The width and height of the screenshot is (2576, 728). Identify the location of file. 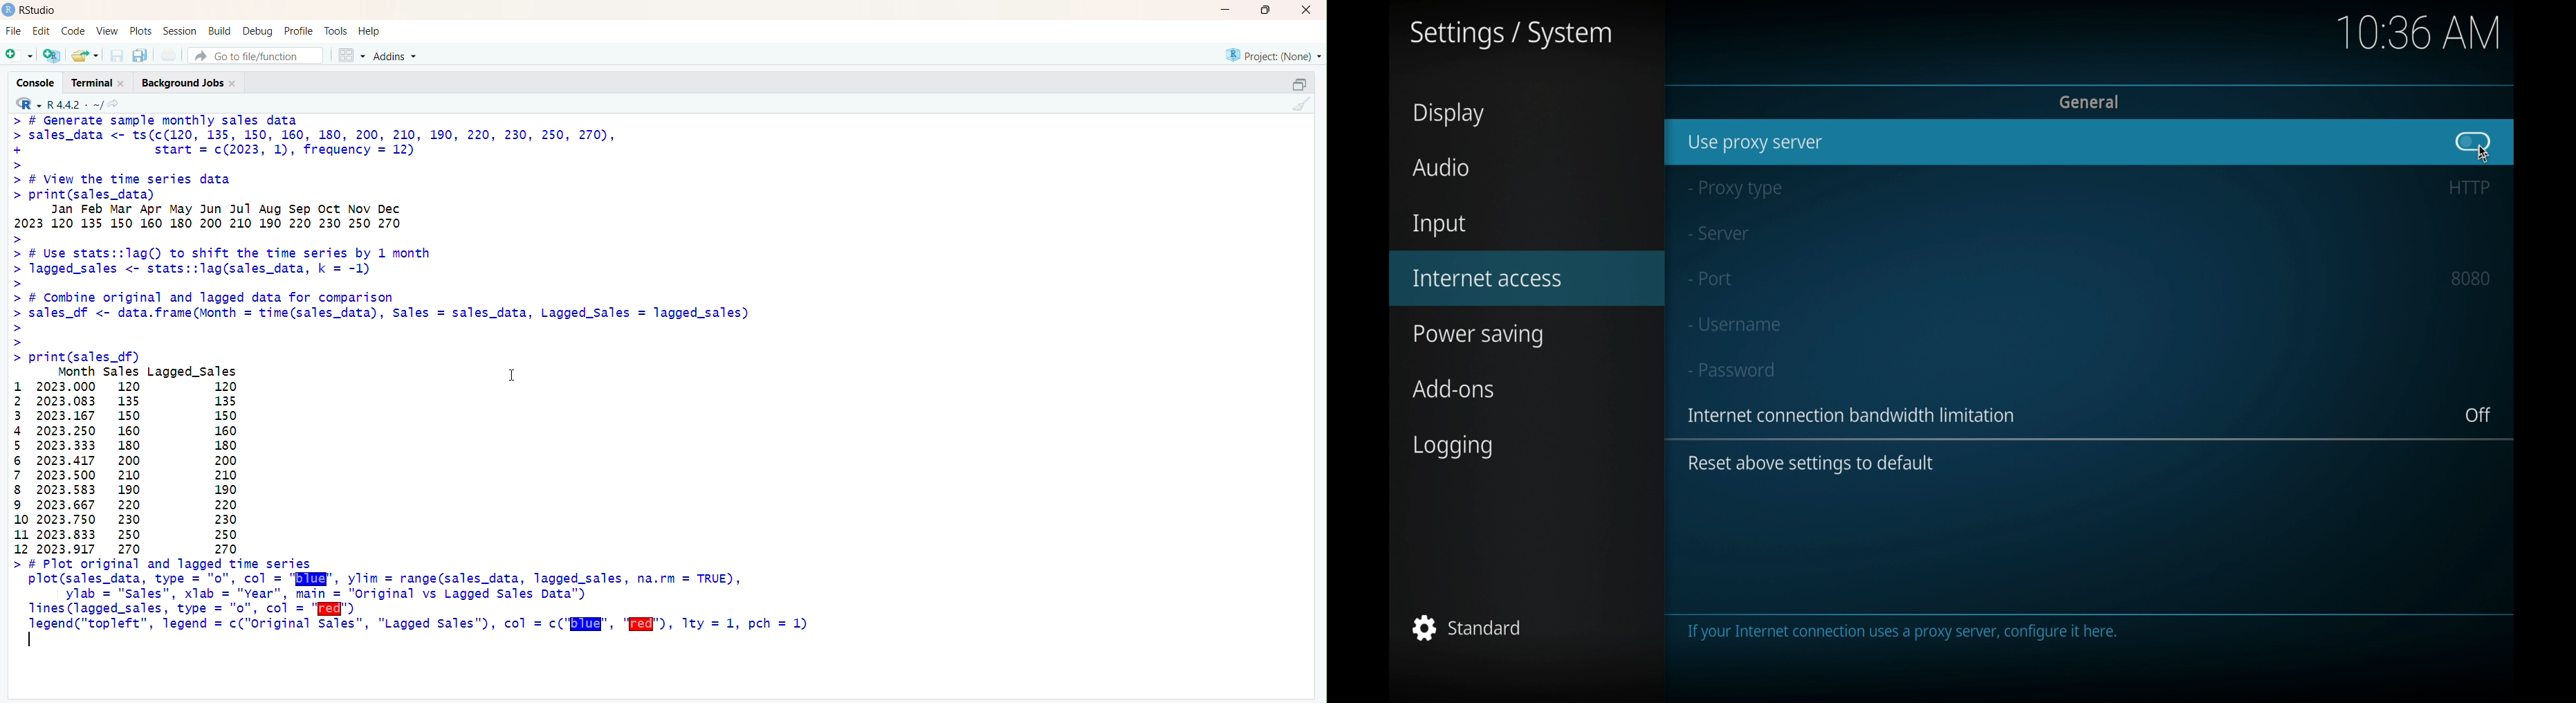
(12, 30).